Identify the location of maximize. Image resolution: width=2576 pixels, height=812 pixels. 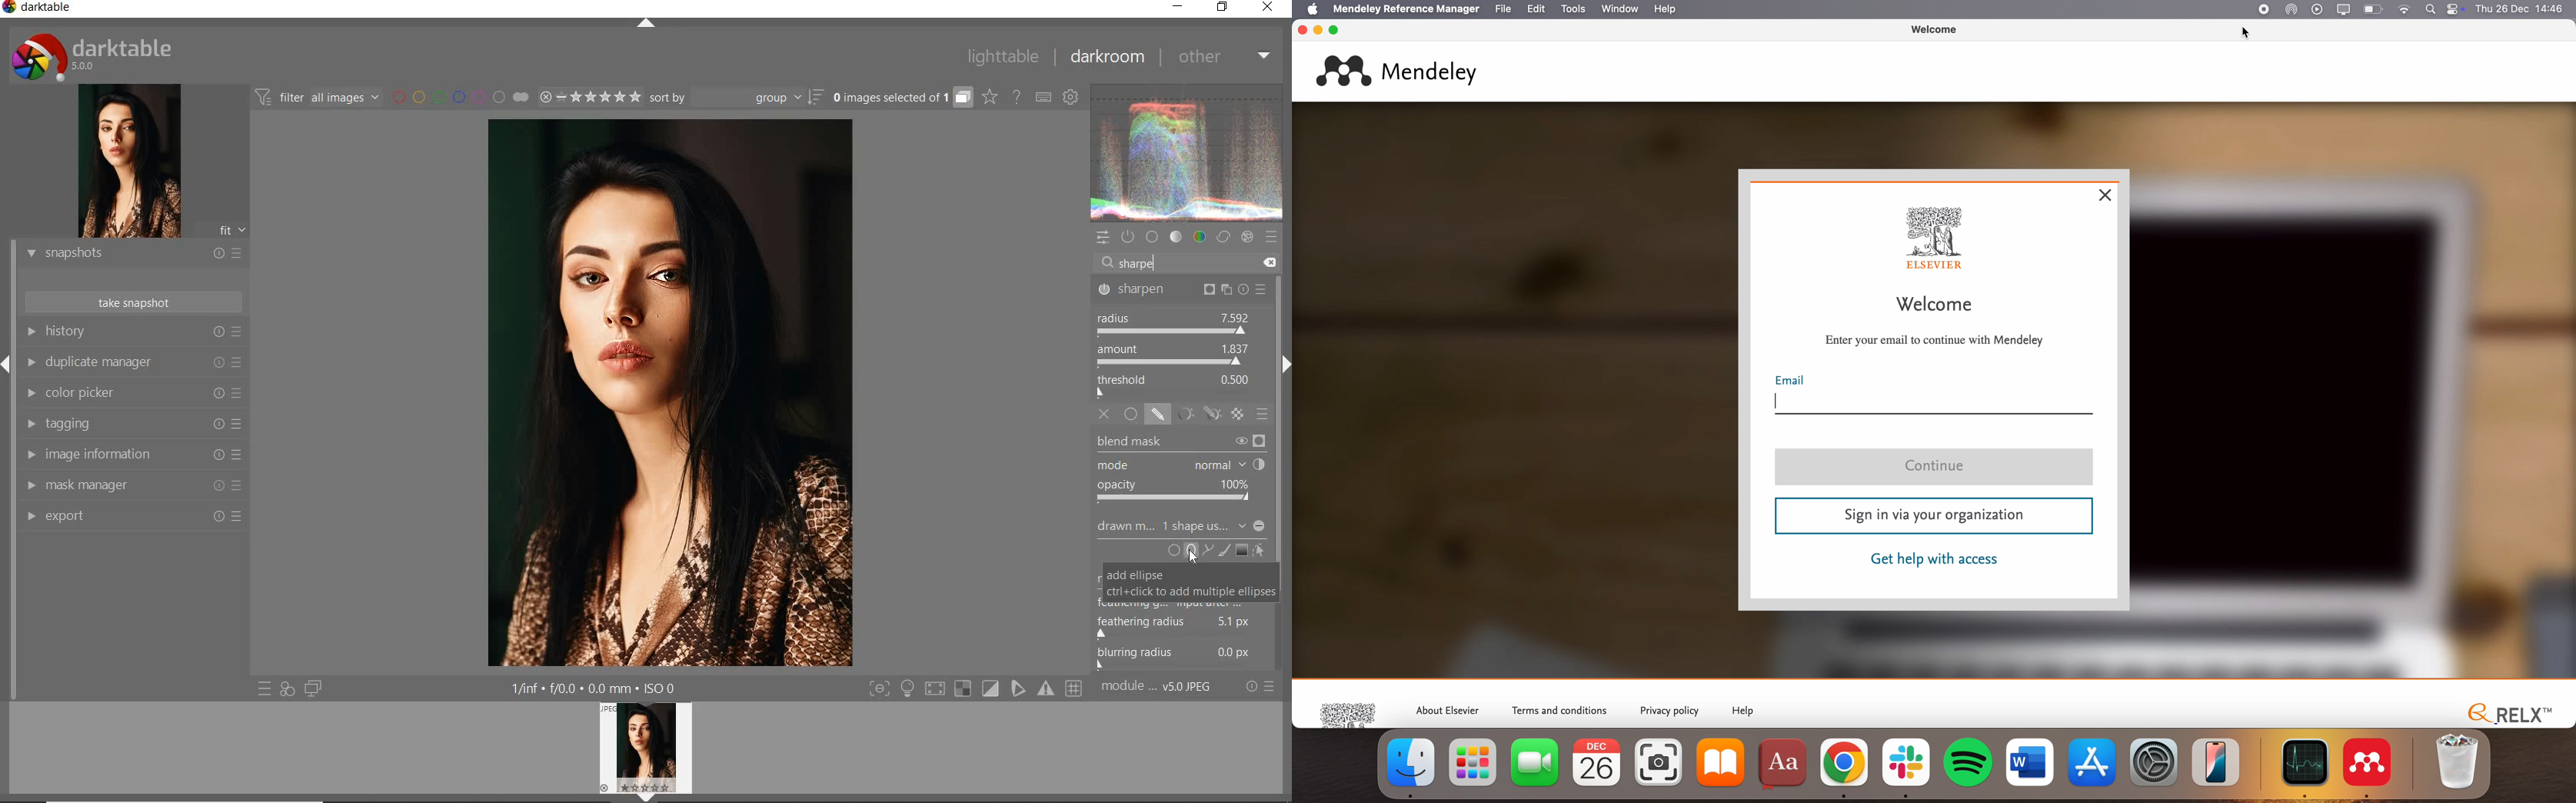
(1335, 29).